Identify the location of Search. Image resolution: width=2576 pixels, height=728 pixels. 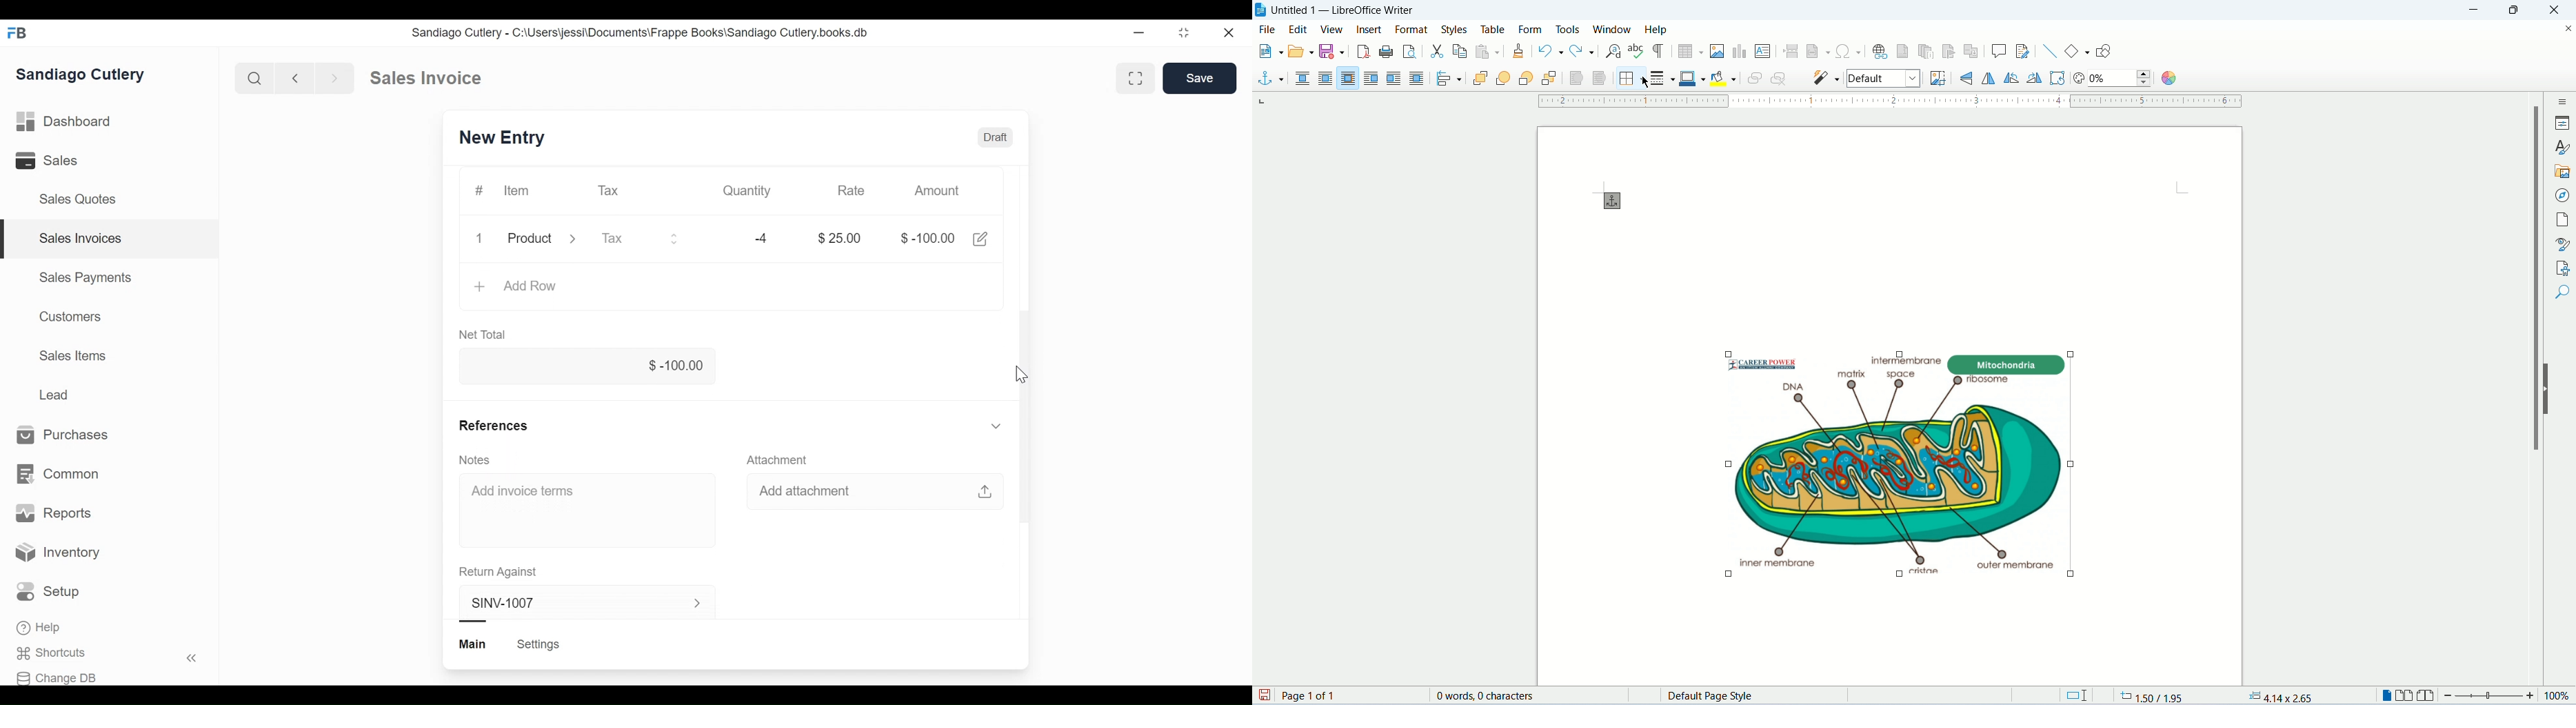
(254, 77).